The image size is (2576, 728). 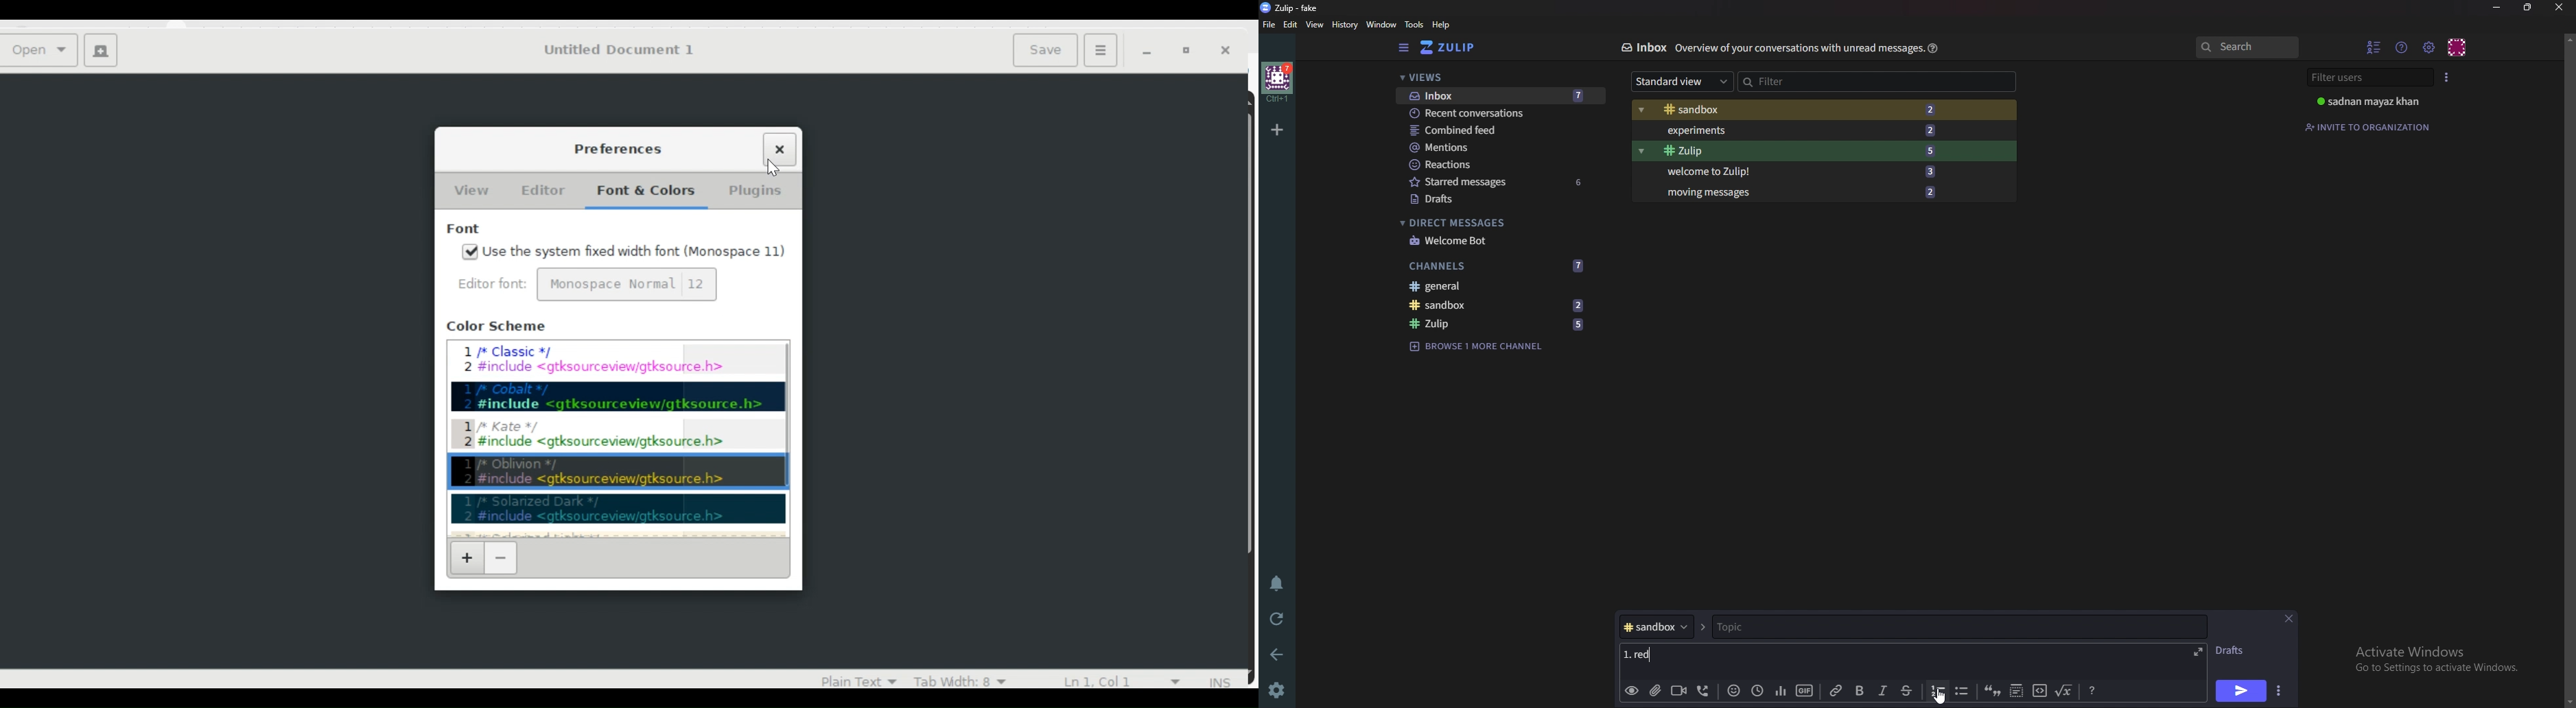 What do you see at coordinates (1938, 690) in the screenshot?
I see `number list` at bounding box center [1938, 690].